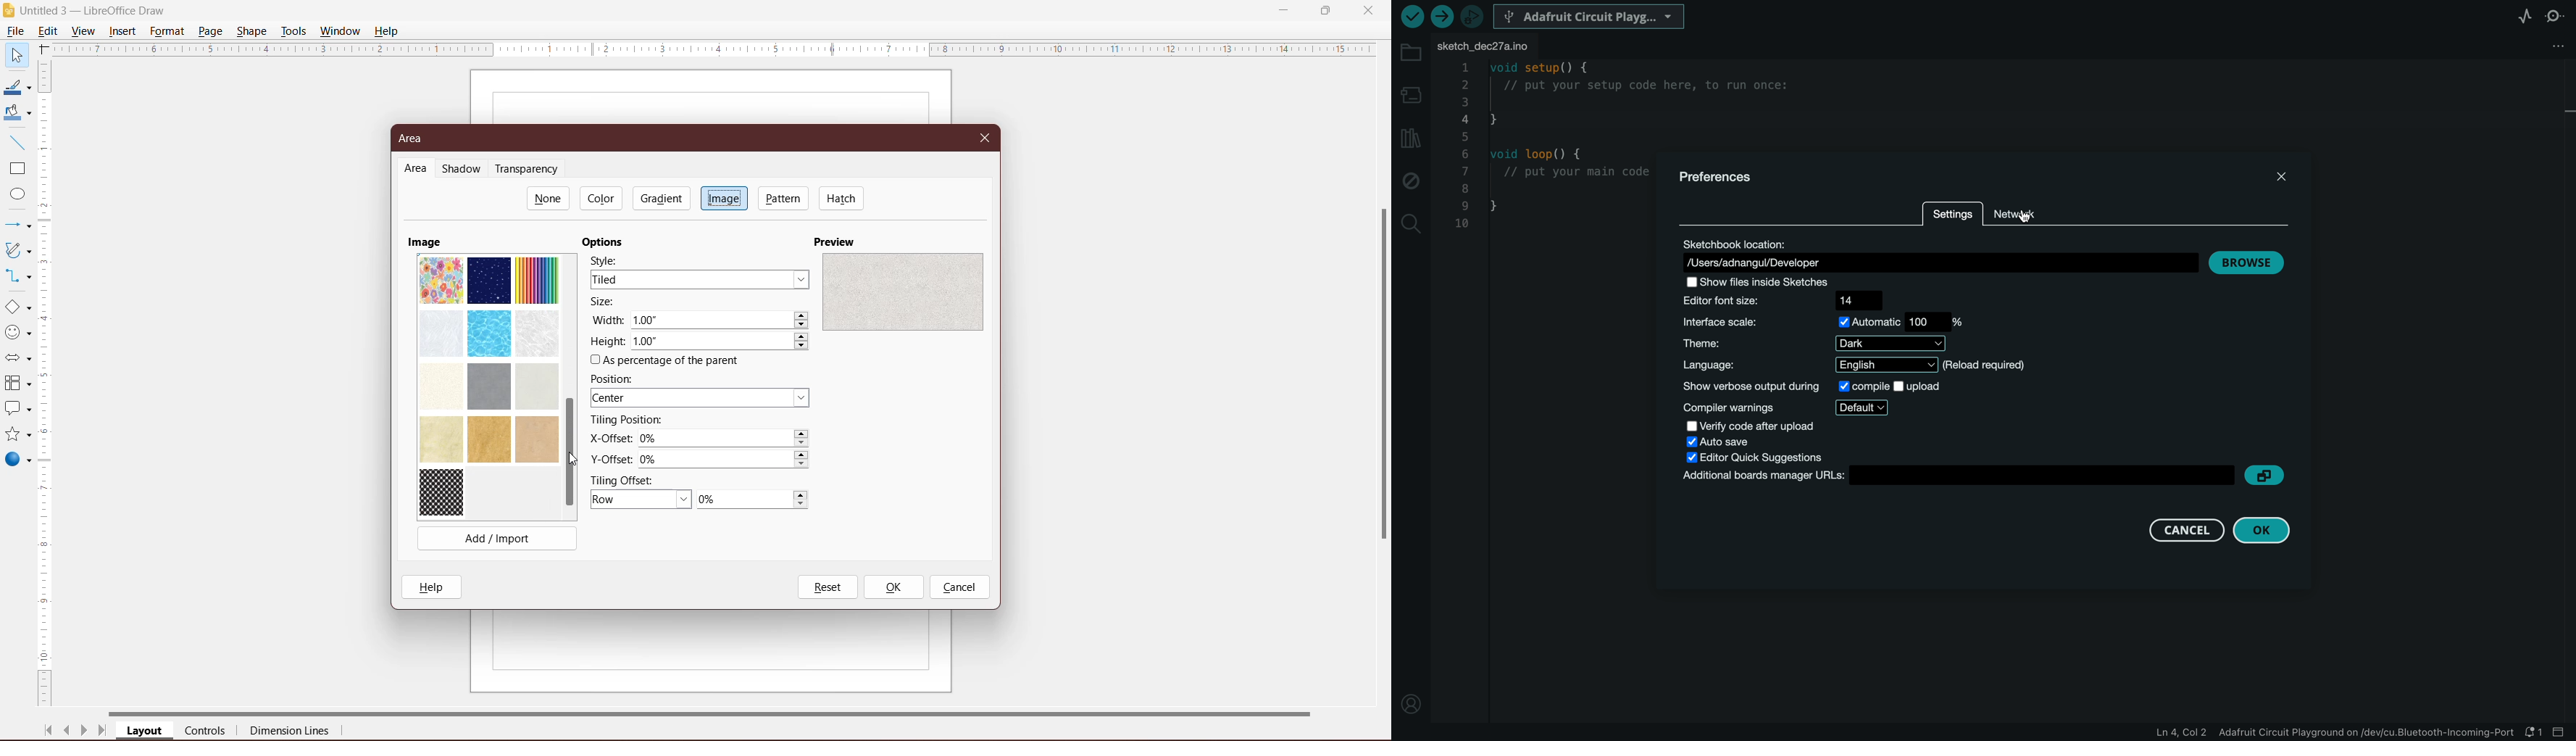 The height and width of the screenshot is (756, 2576). Describe the element at coordinates (253, 30) in the screenshot. I see `Shape` at that location.